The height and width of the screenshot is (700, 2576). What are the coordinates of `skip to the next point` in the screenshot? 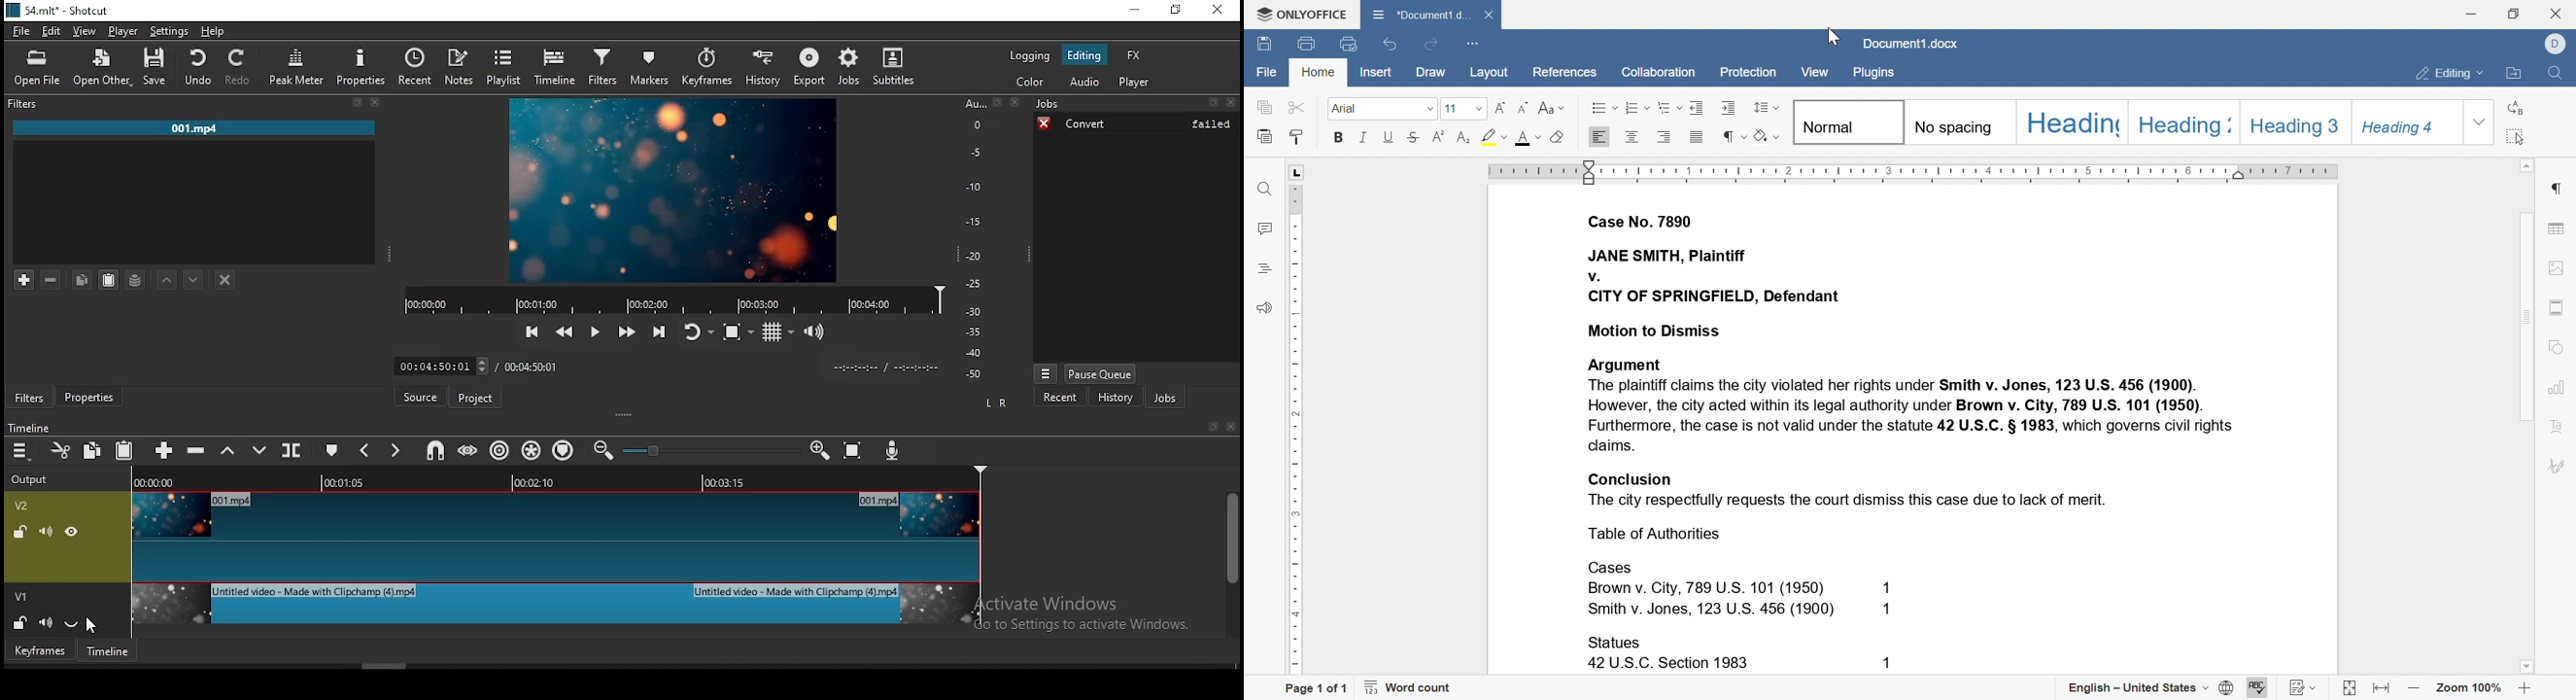 It's located at (660, 332).